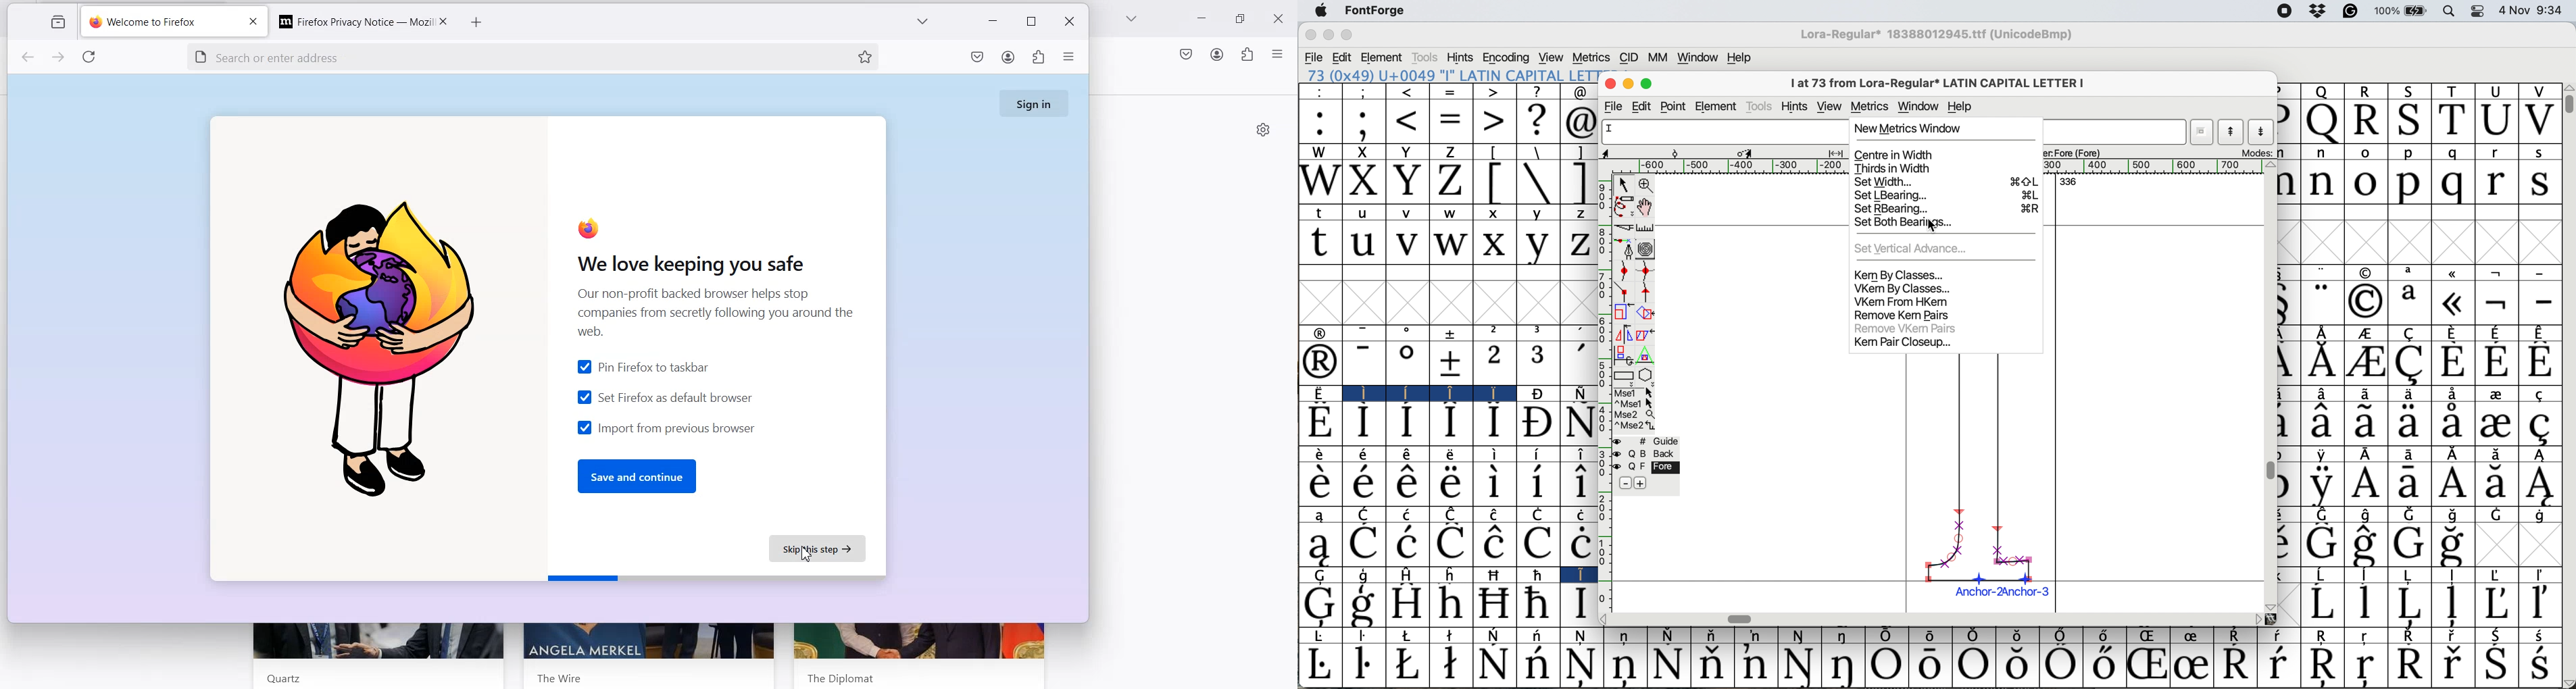  I want to click on Cursor, so click(808, 556).